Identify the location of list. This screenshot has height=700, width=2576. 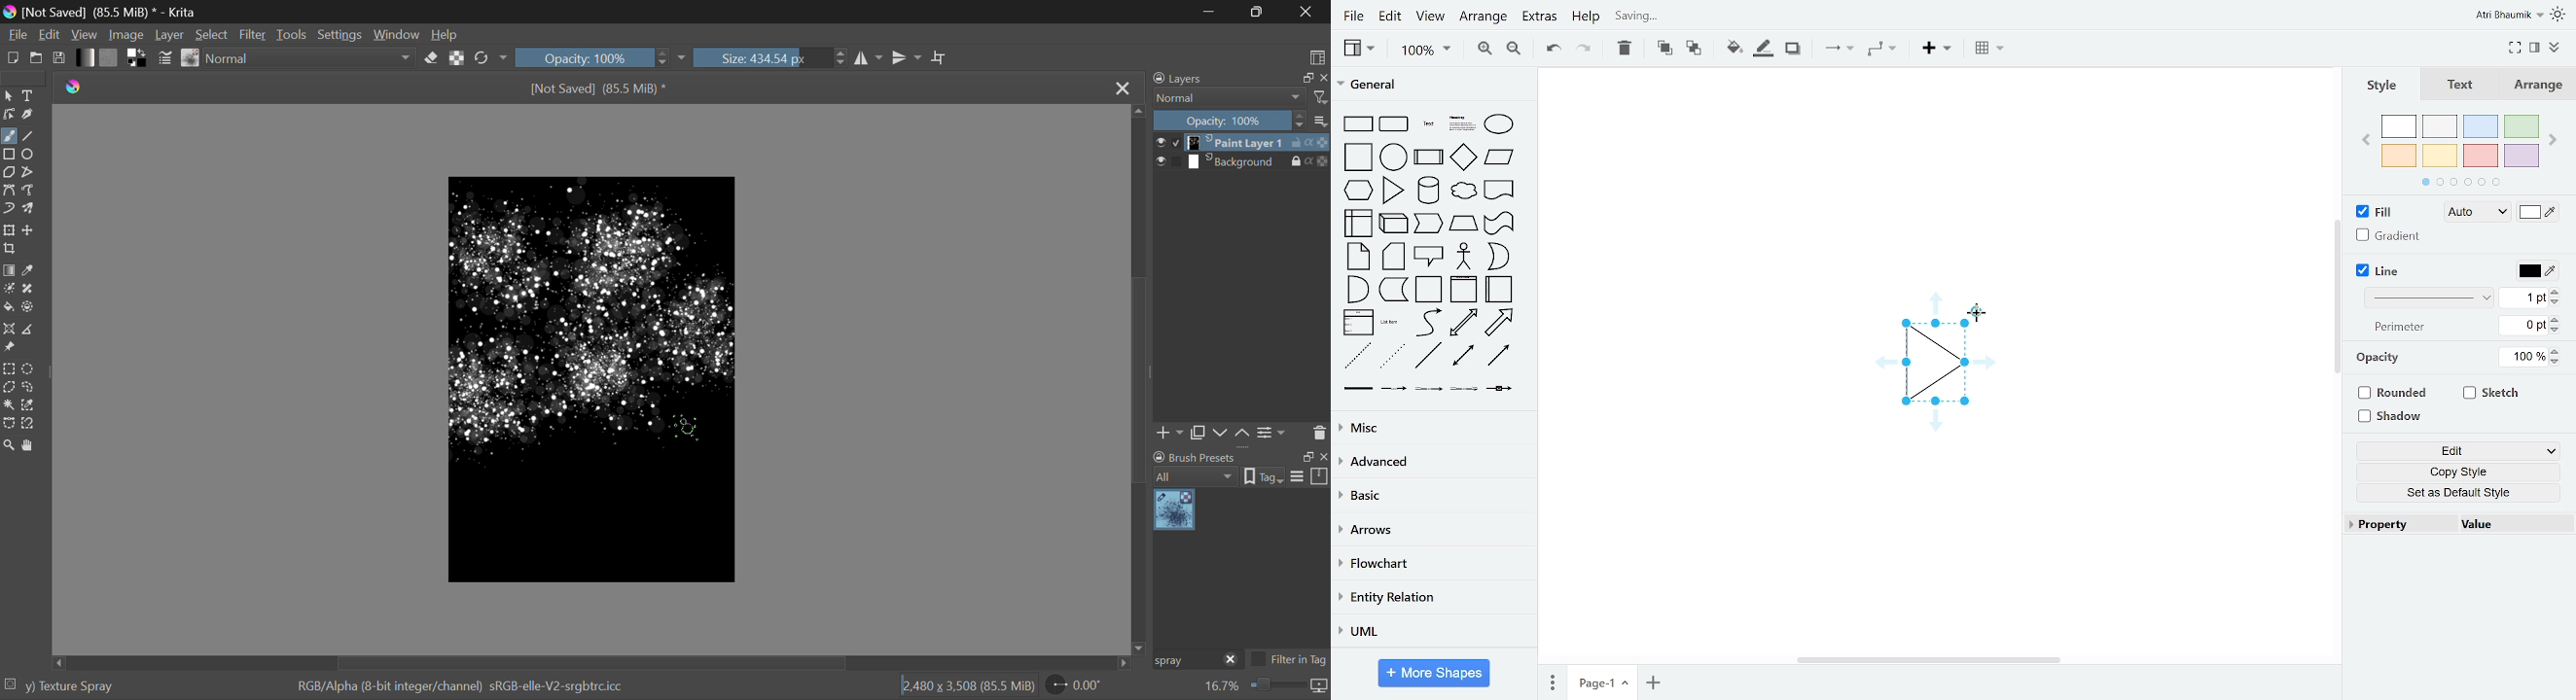
(1357, 324).